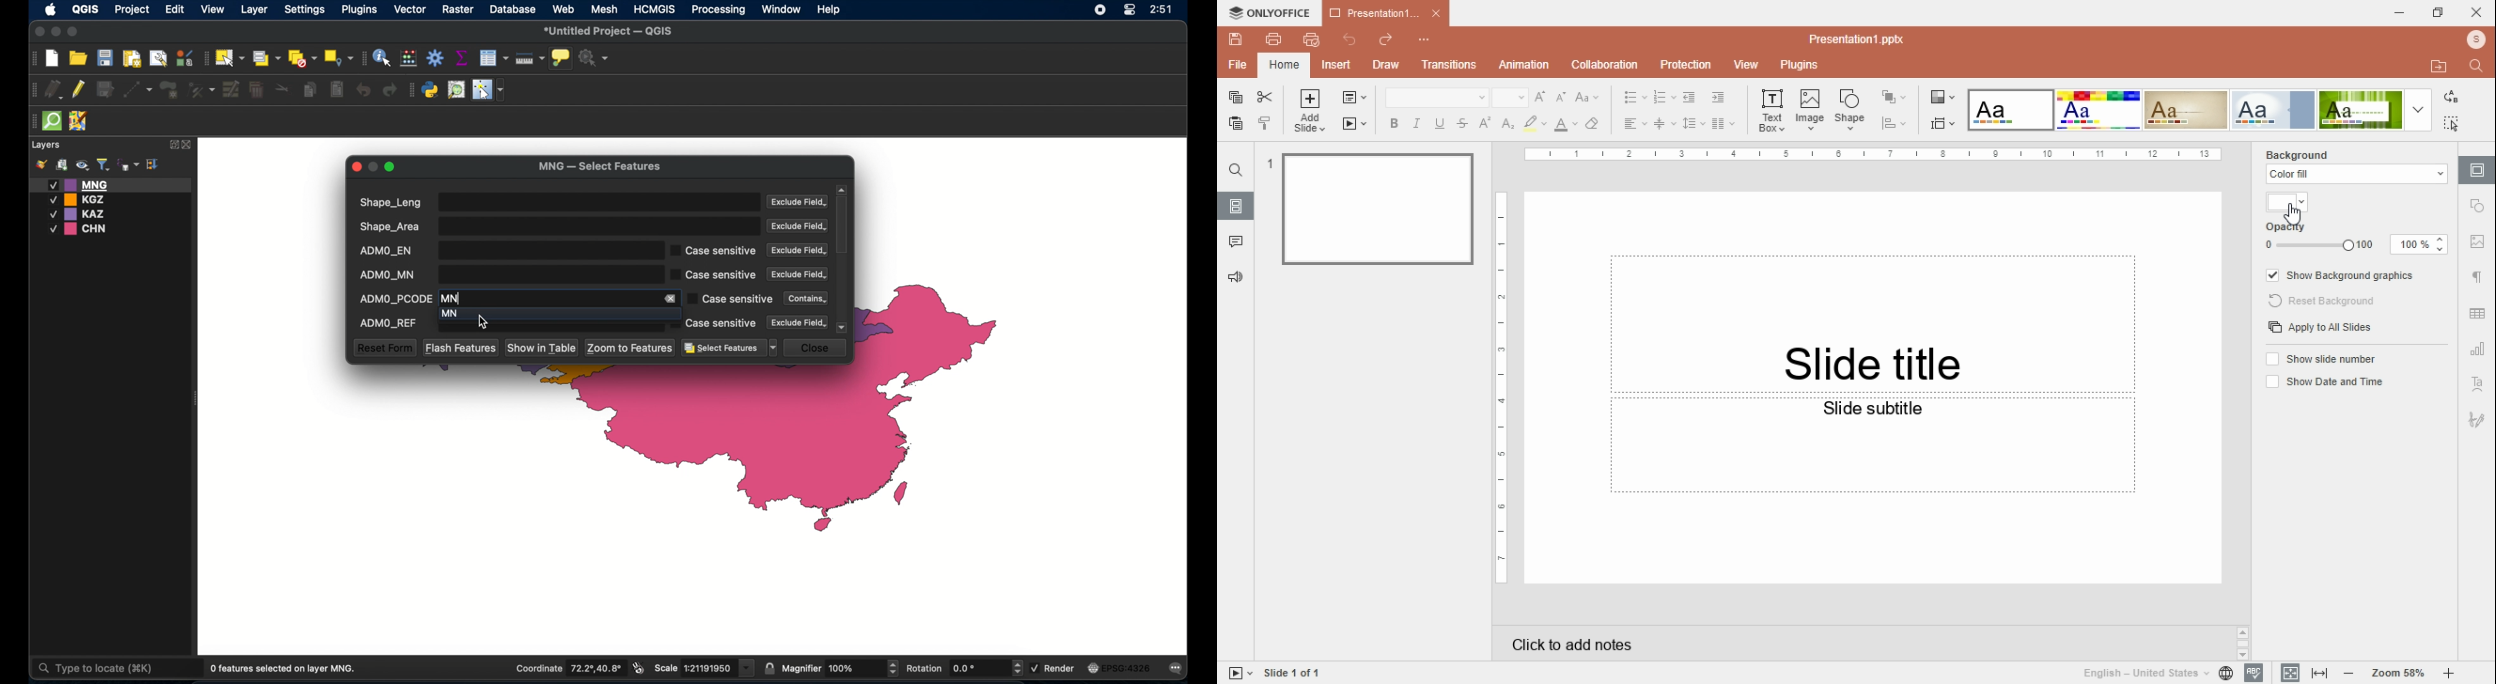 The height and width of the screenshot is (700, 2520). Describe the element at coordinates (1236, 206) in the screenshot. I see `slides` at that location.